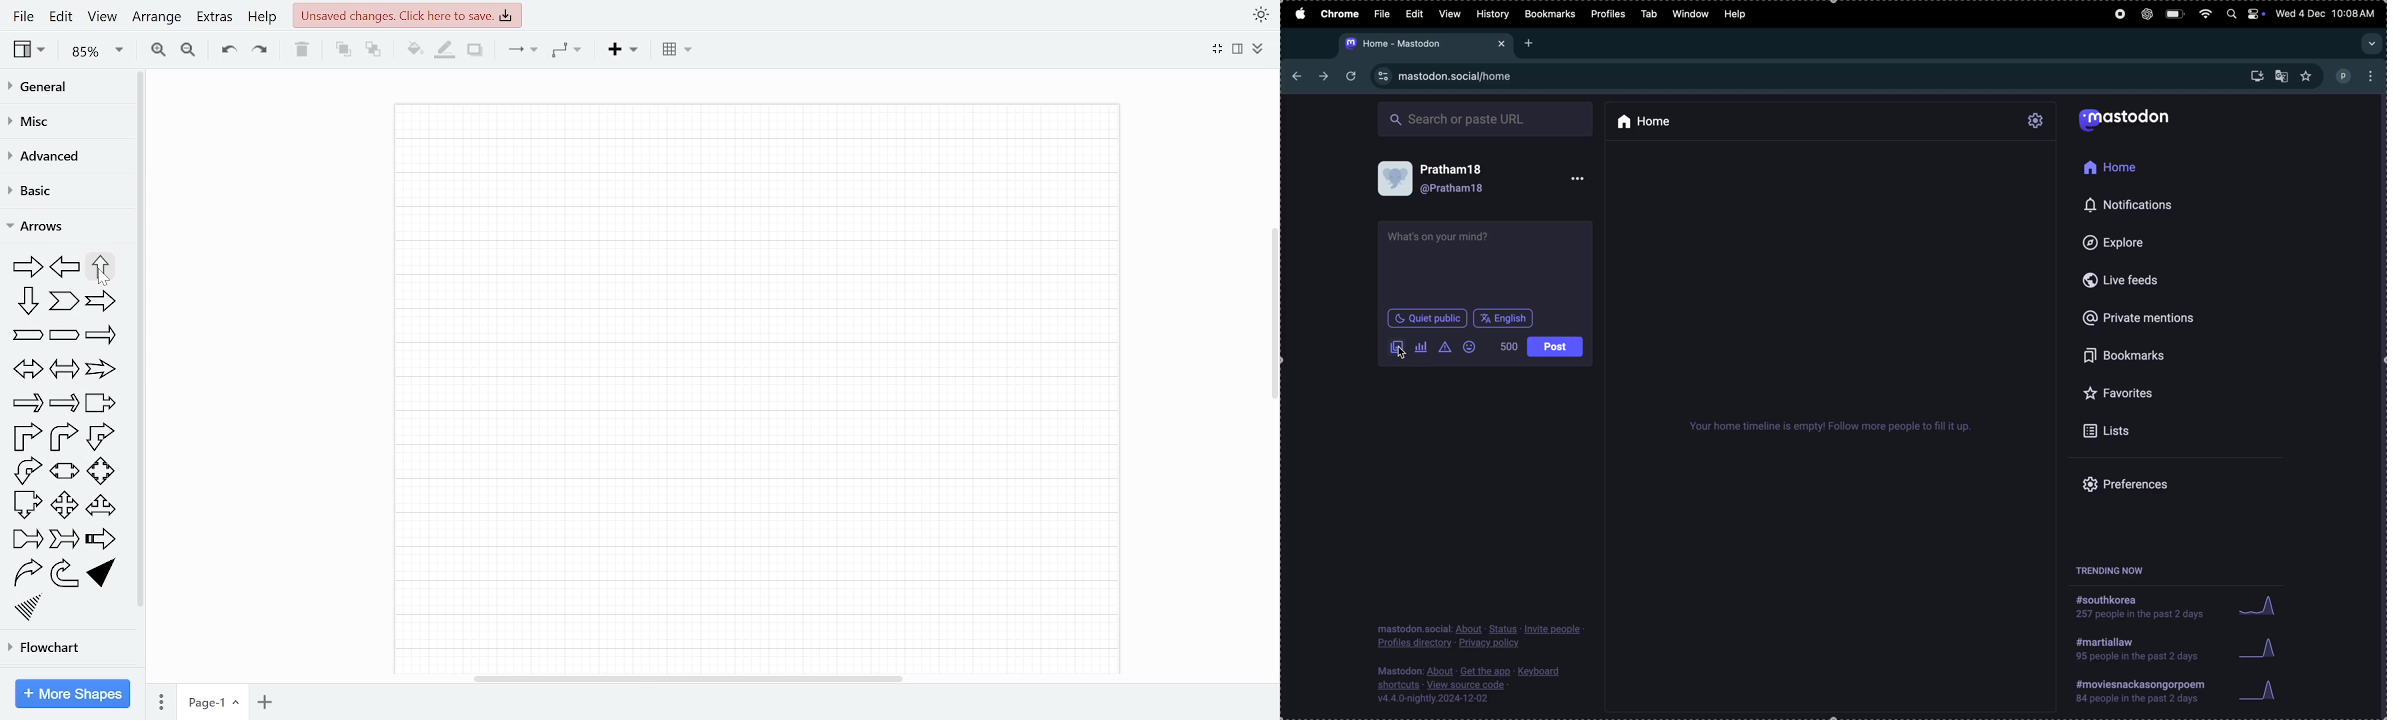  I want to click on prefrences, so click(2127, 483).